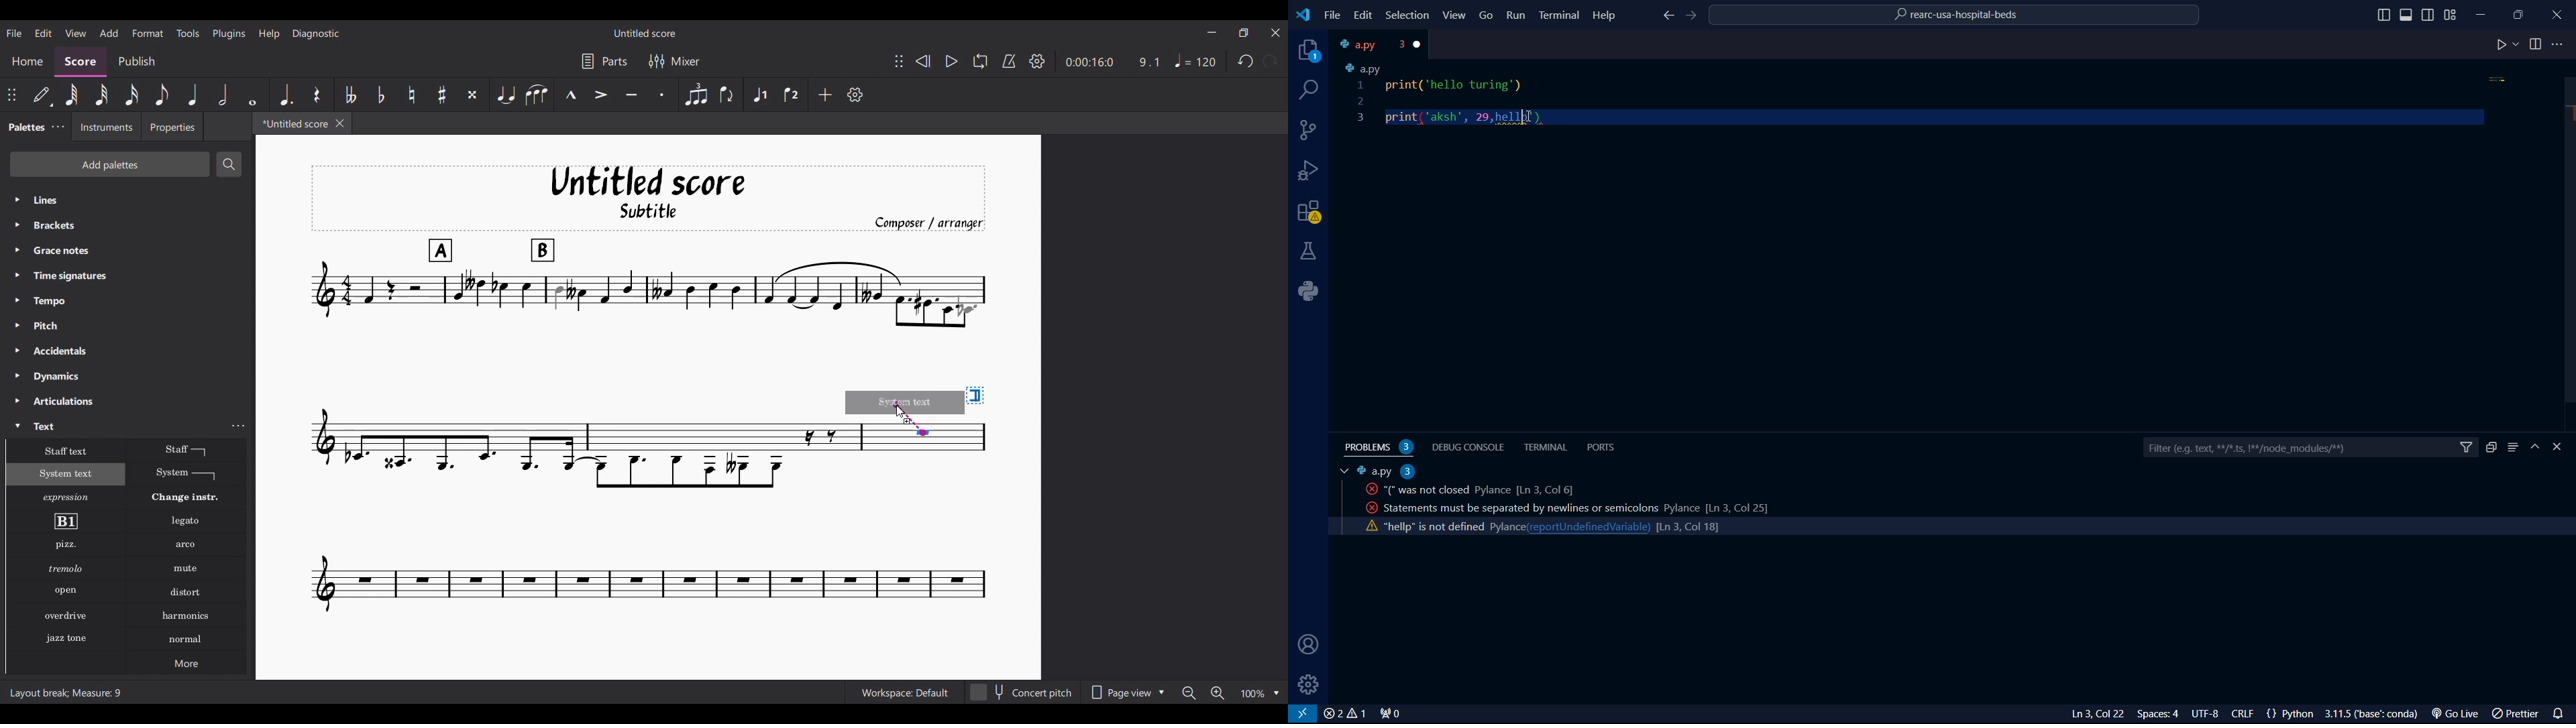 Image resolution: width=2576 pixels, height=728 pixels. I want to click on Toggle natural, so click(413, 95).